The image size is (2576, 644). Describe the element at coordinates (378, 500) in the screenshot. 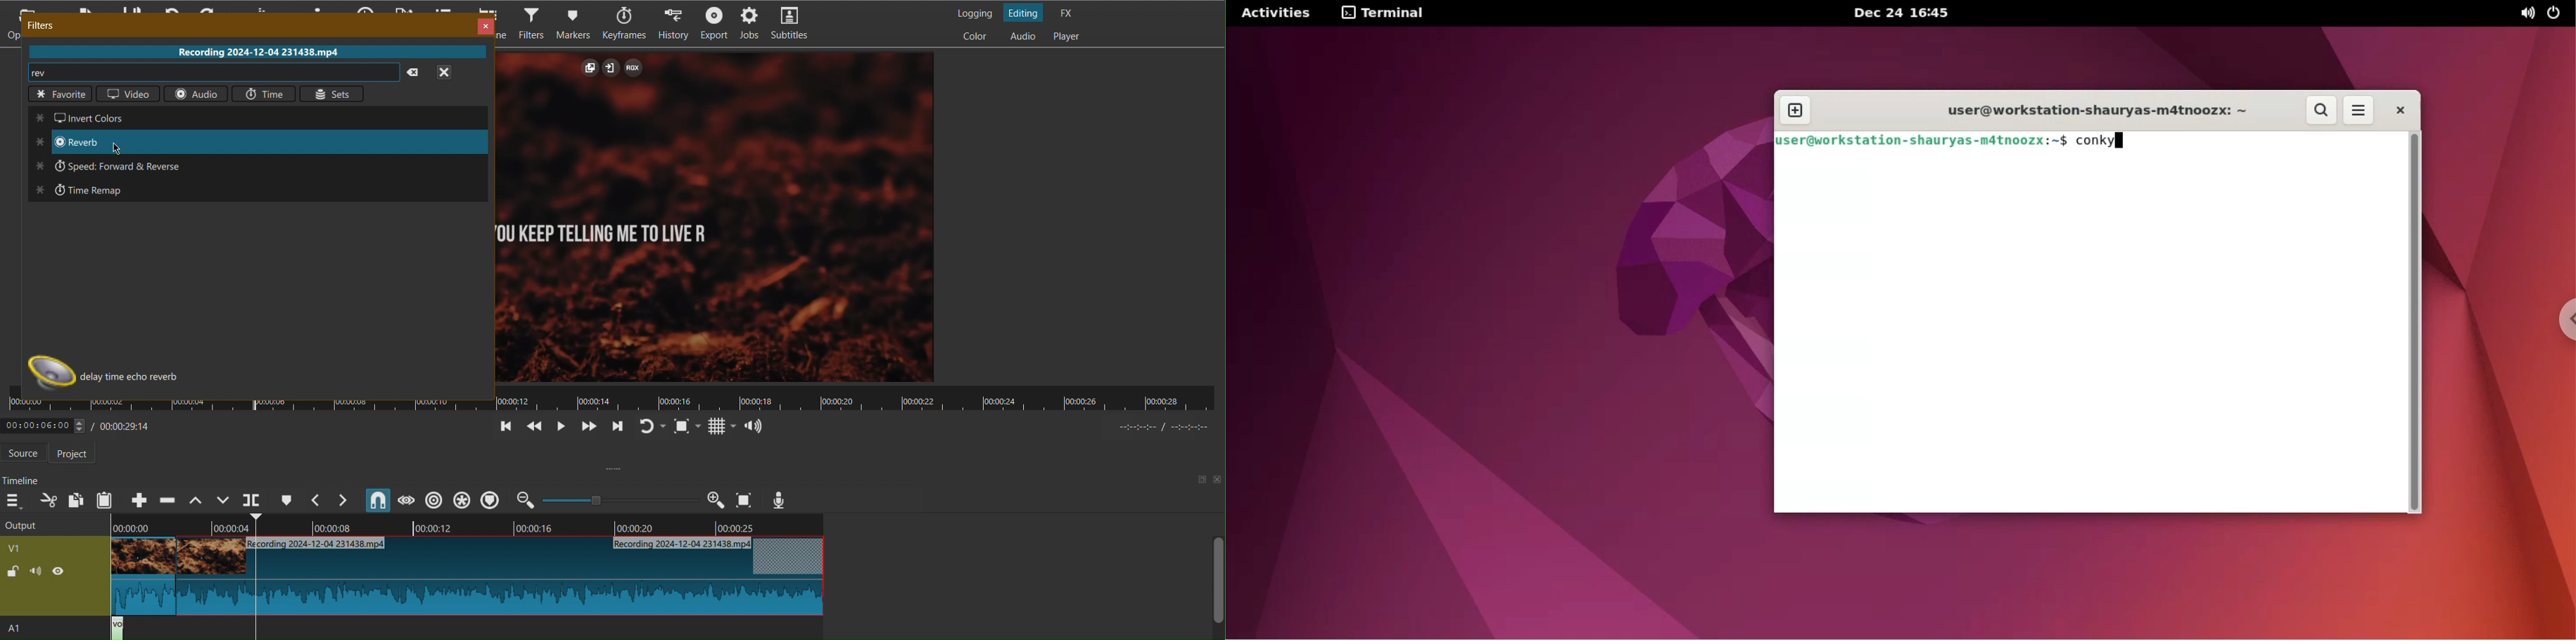

I see `Snap` at that location.